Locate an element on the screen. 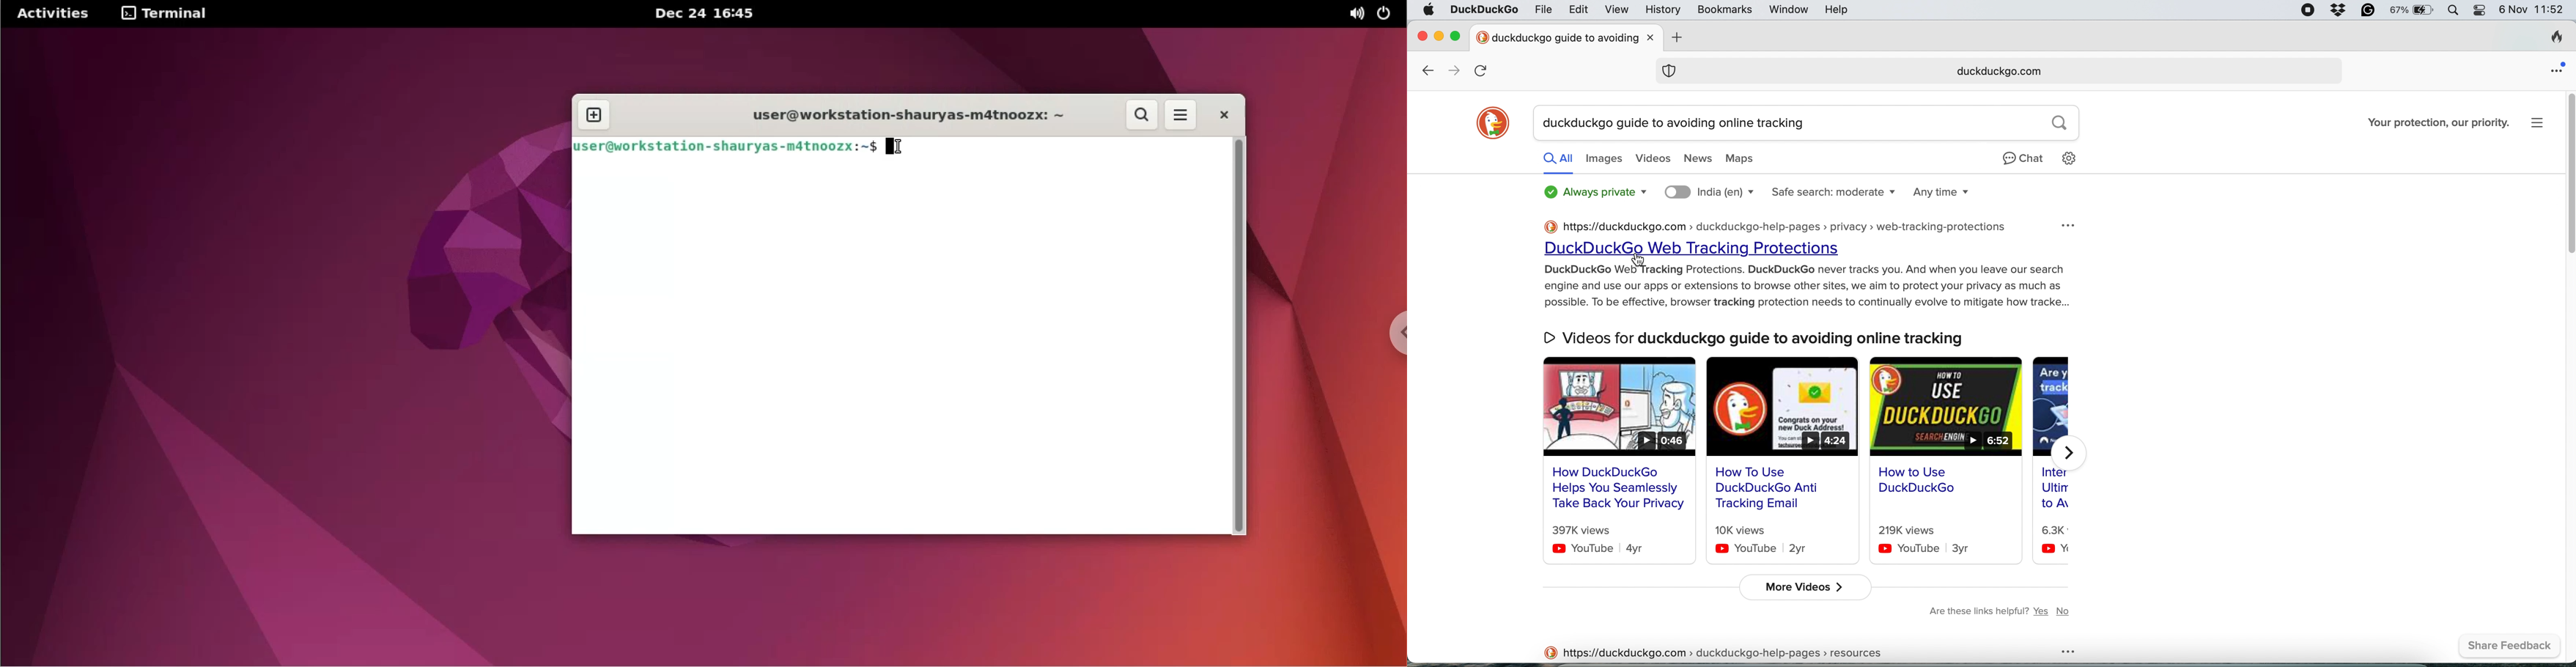 The height and width of the screenshot is (672, 2576). spotlight search is located at coordinates (2456, 11).